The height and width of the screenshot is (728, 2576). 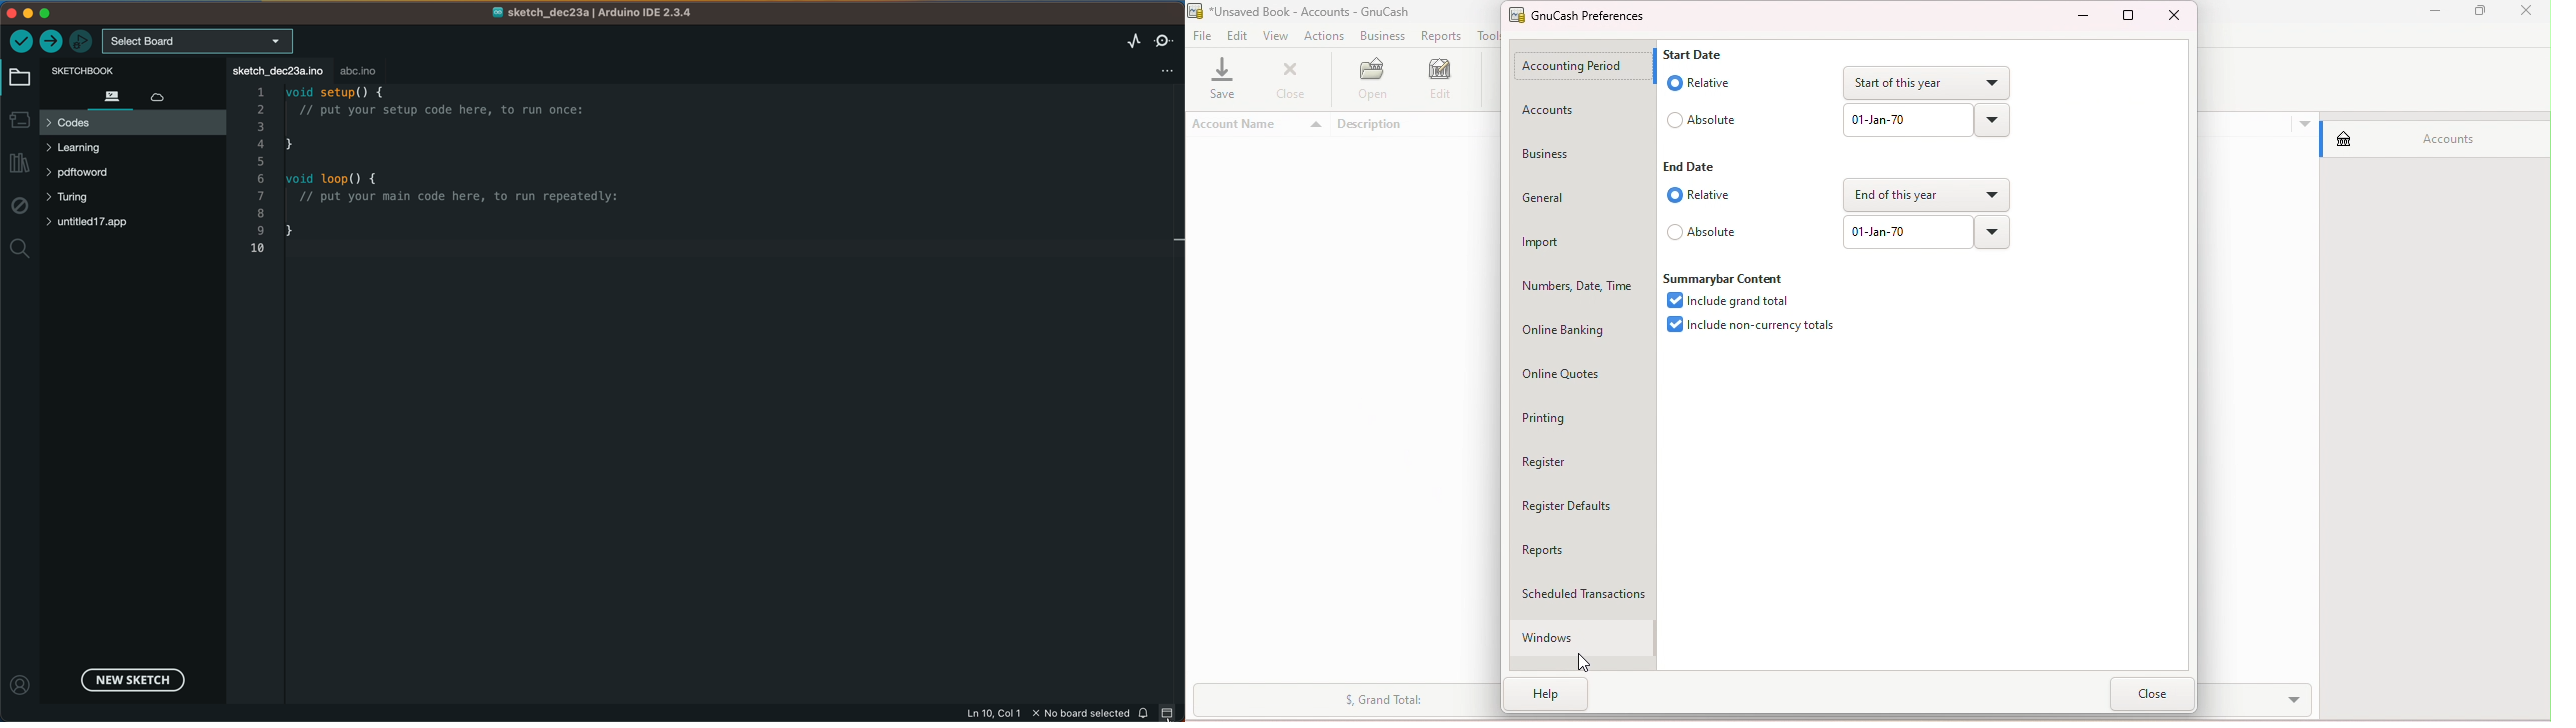 I want to click on Minimize, so click(x=2079, y=17).